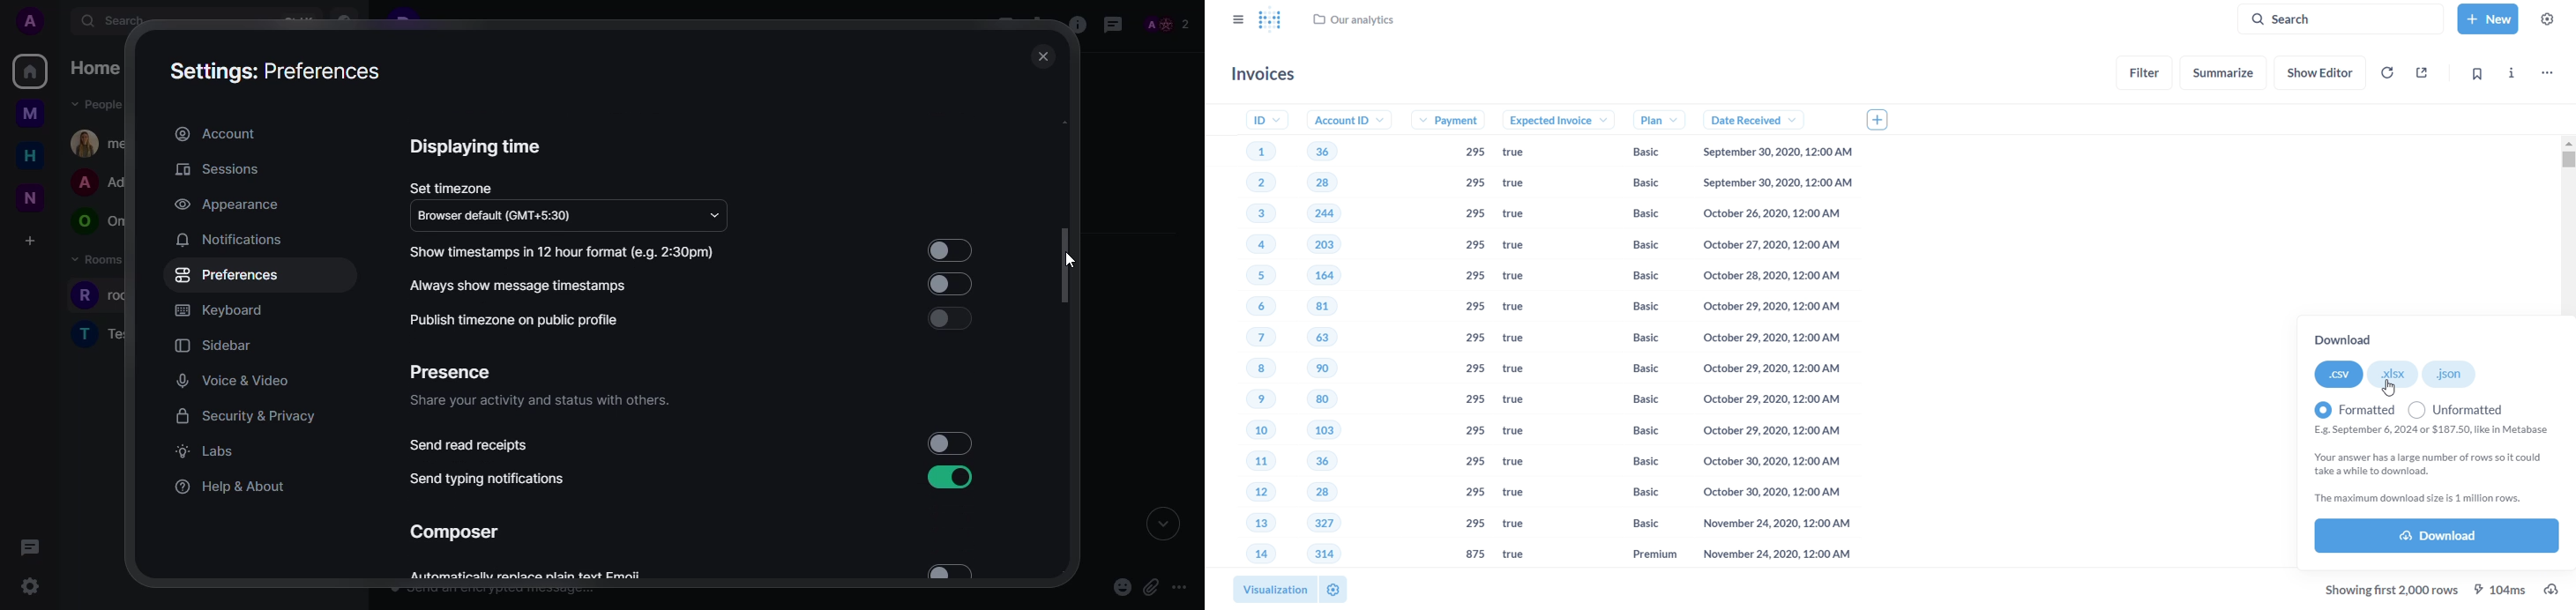 Image resolution: width=2576 pixels, height=616 pixels. What do you see at coordinates (2559, 589) in the screenshot?
I see `download` at bounding box center [2559, 589].